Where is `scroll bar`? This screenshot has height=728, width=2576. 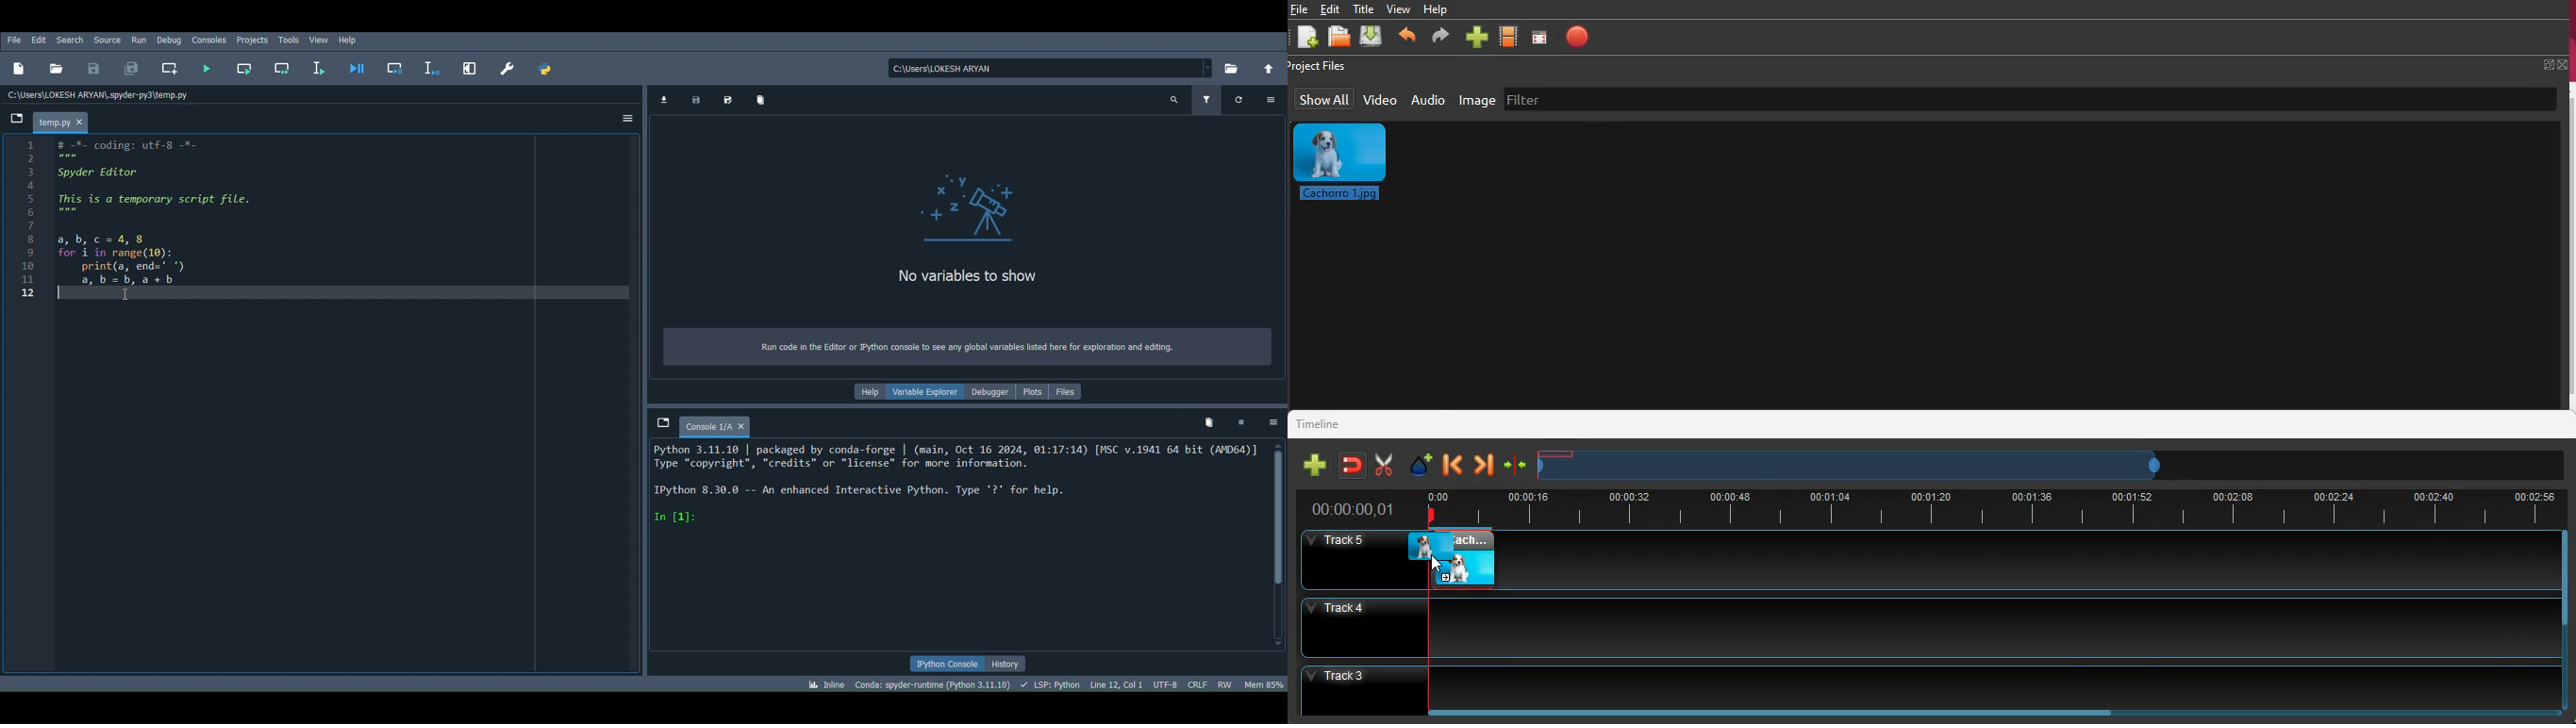 scroll bar is located at coordinates (1770, 712).